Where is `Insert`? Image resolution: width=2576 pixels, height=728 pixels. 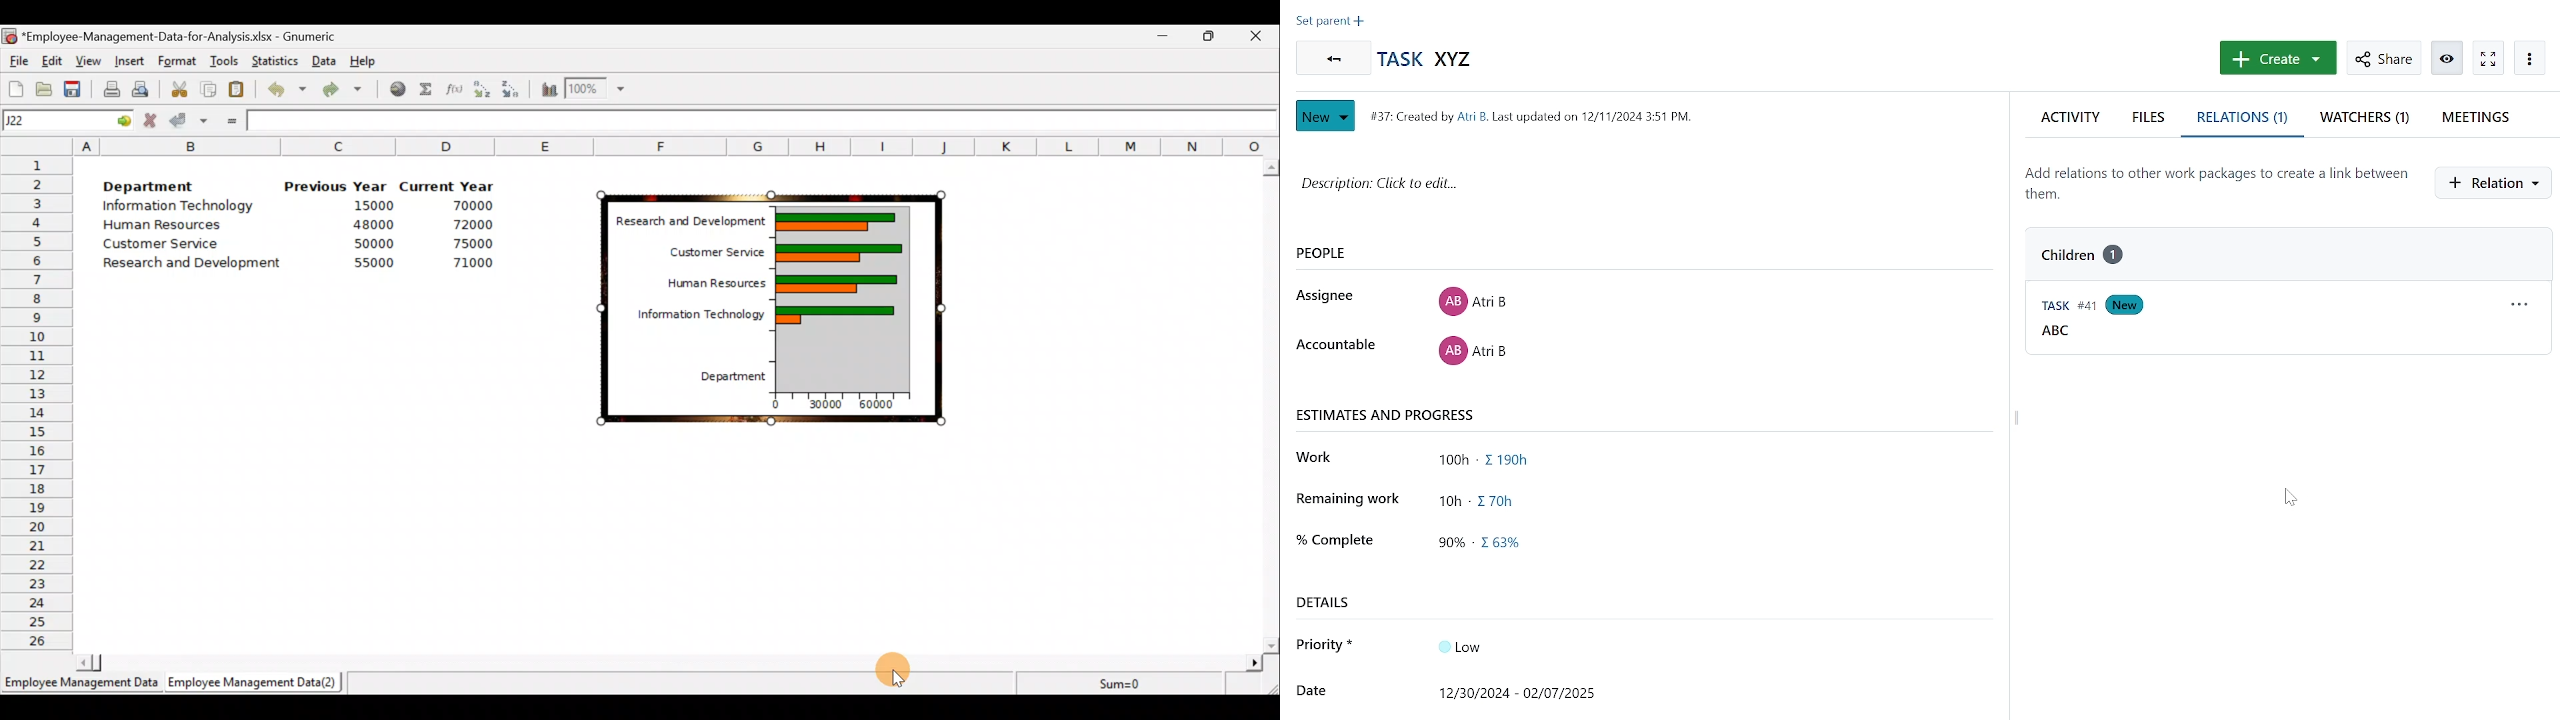 Insert is located at coordinates (132, 59).